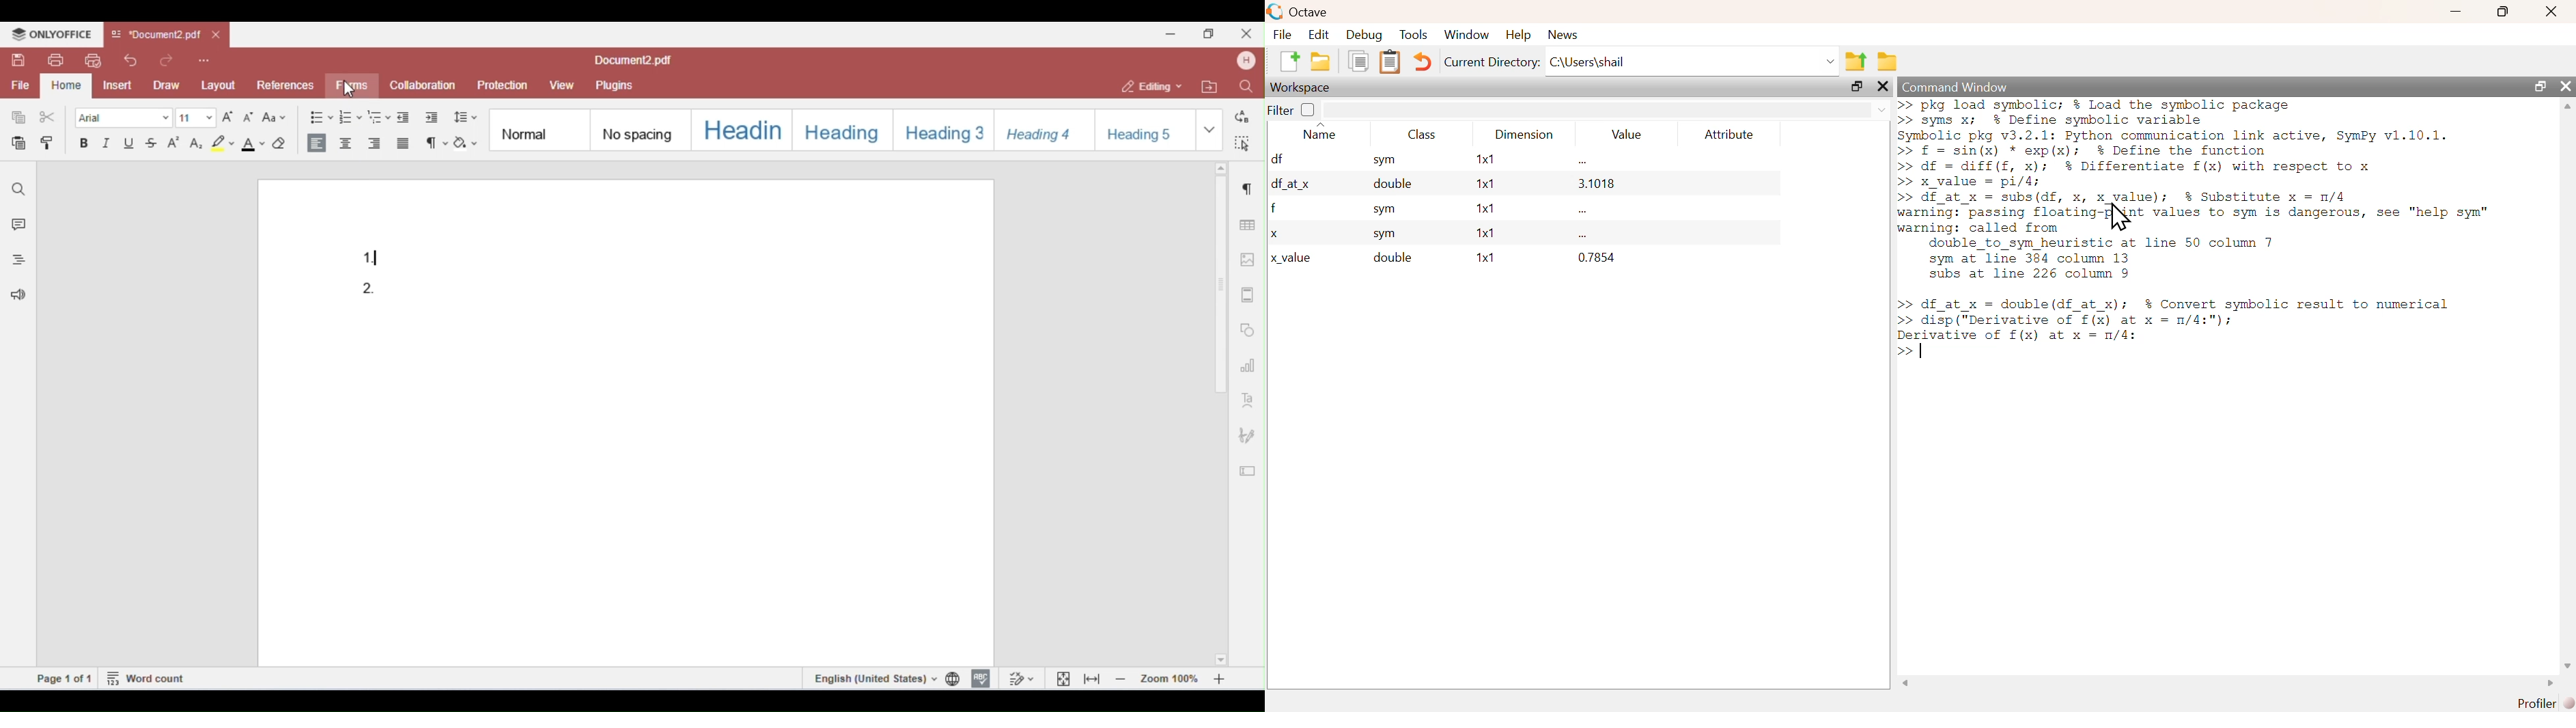  Describe the element at coordinates (1281, 34) in the screenshot. I see `File` at that location.